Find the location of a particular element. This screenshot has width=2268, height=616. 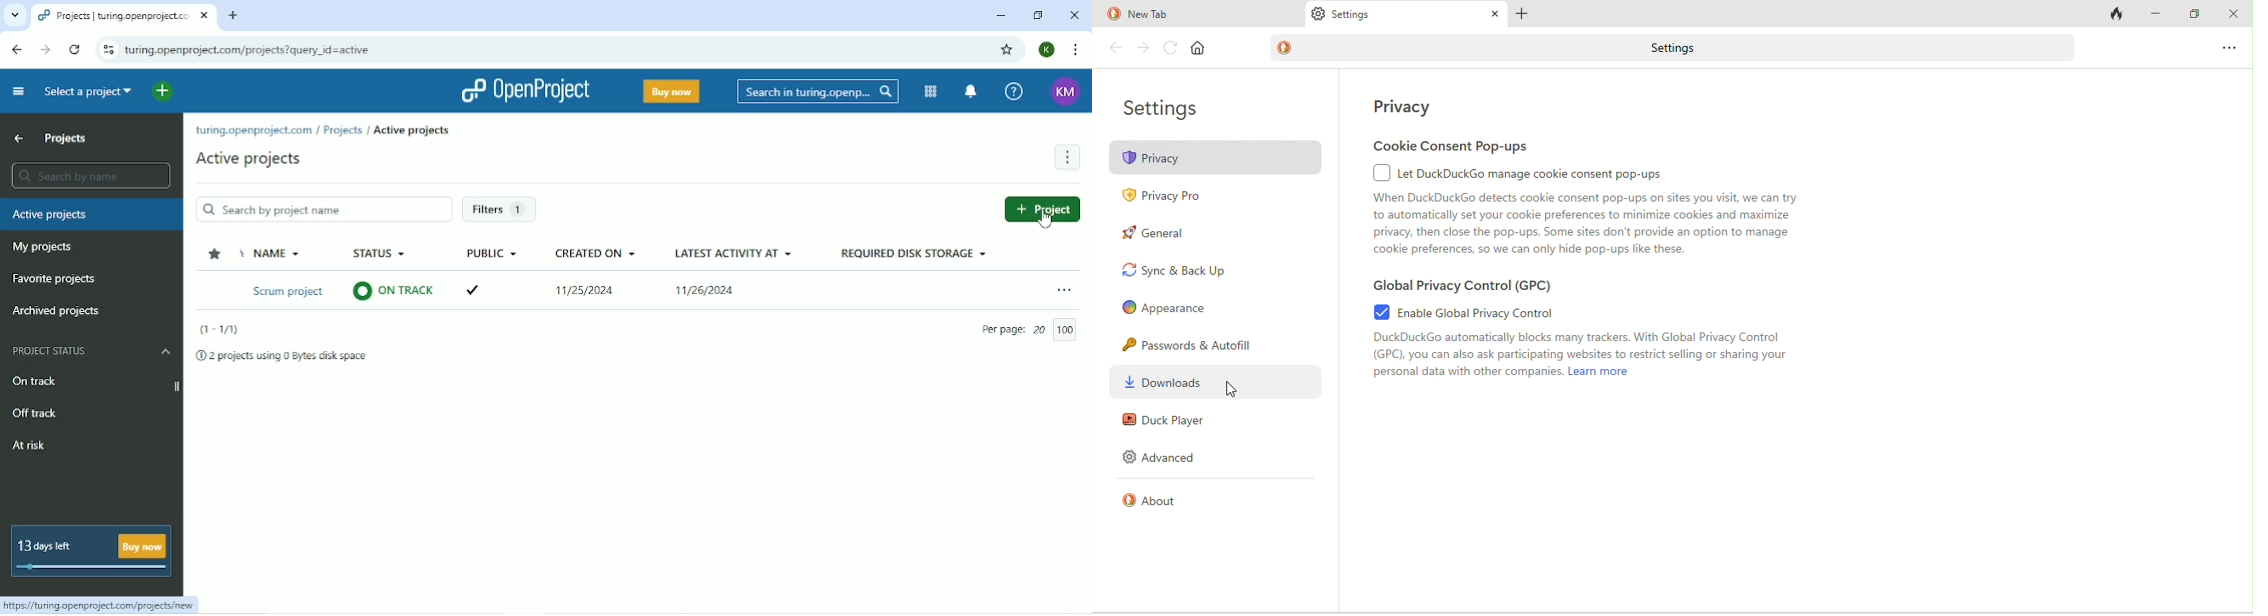

KM is located at coordinates (1066, 92).